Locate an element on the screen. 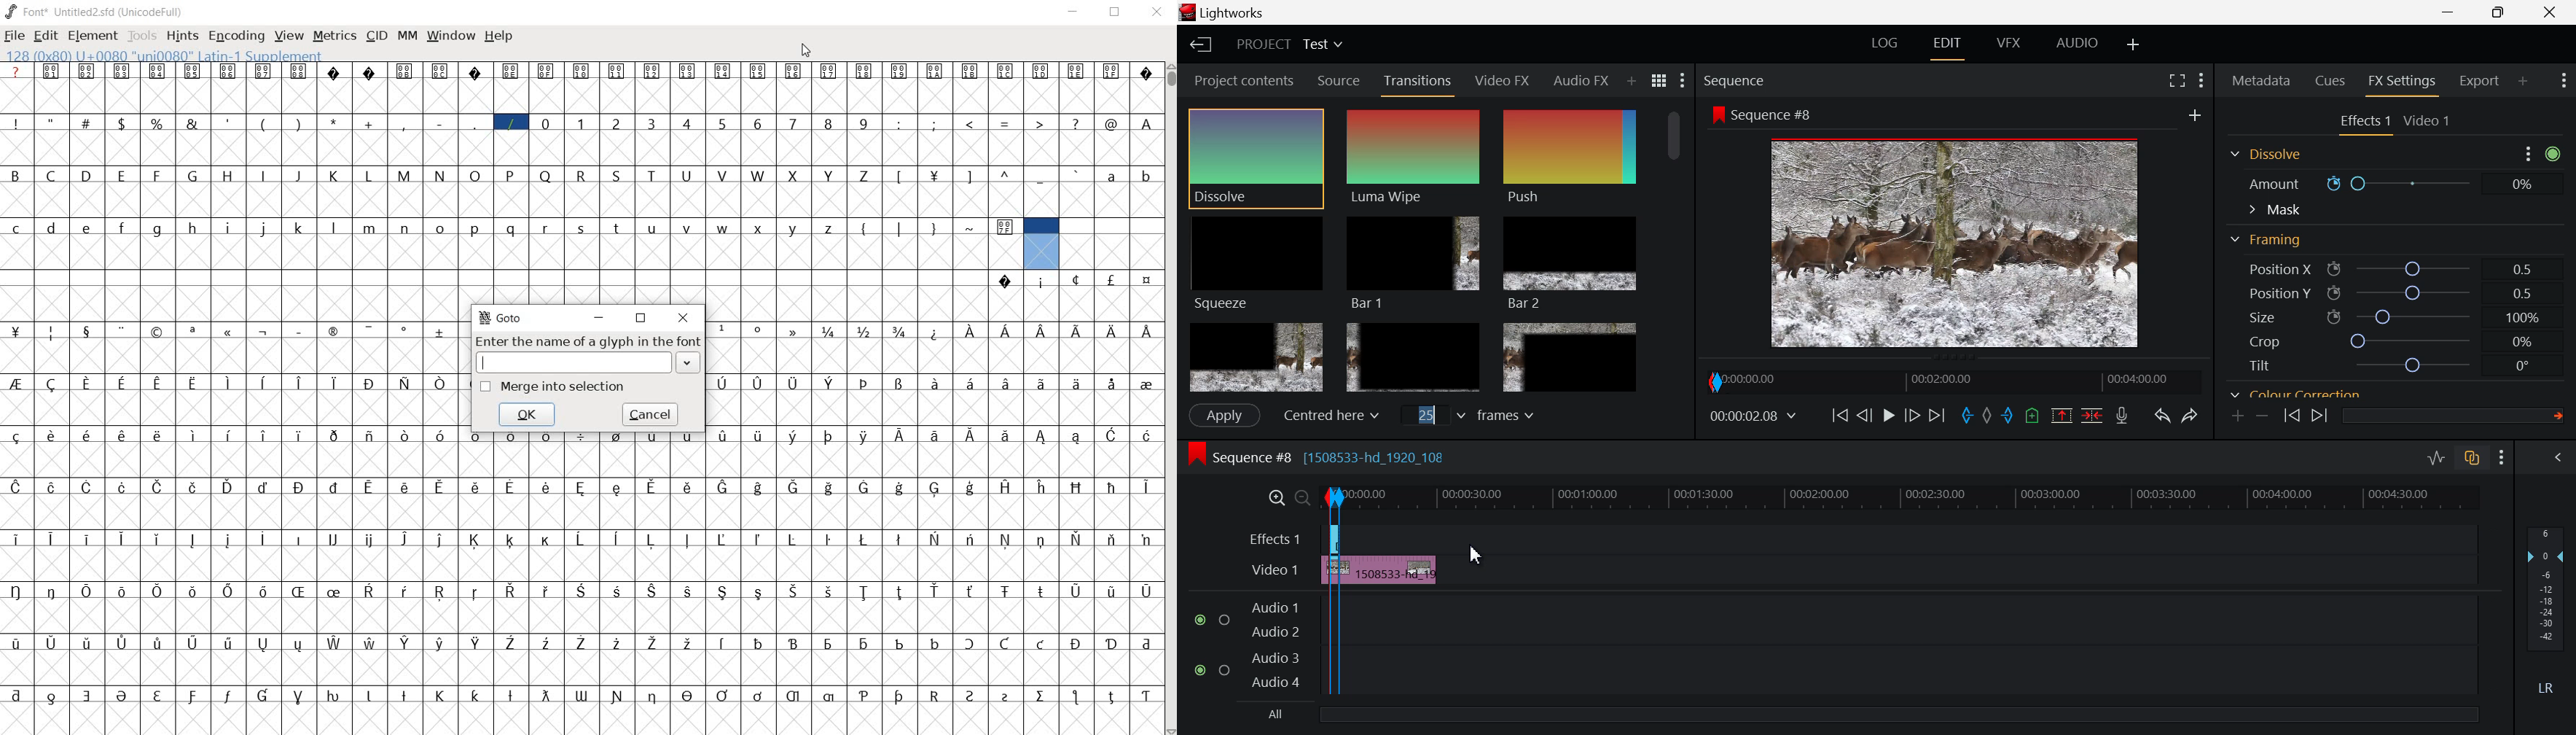 This screenshot has height=756, width=2576. Symbol is located at coordinates (1112, 434).